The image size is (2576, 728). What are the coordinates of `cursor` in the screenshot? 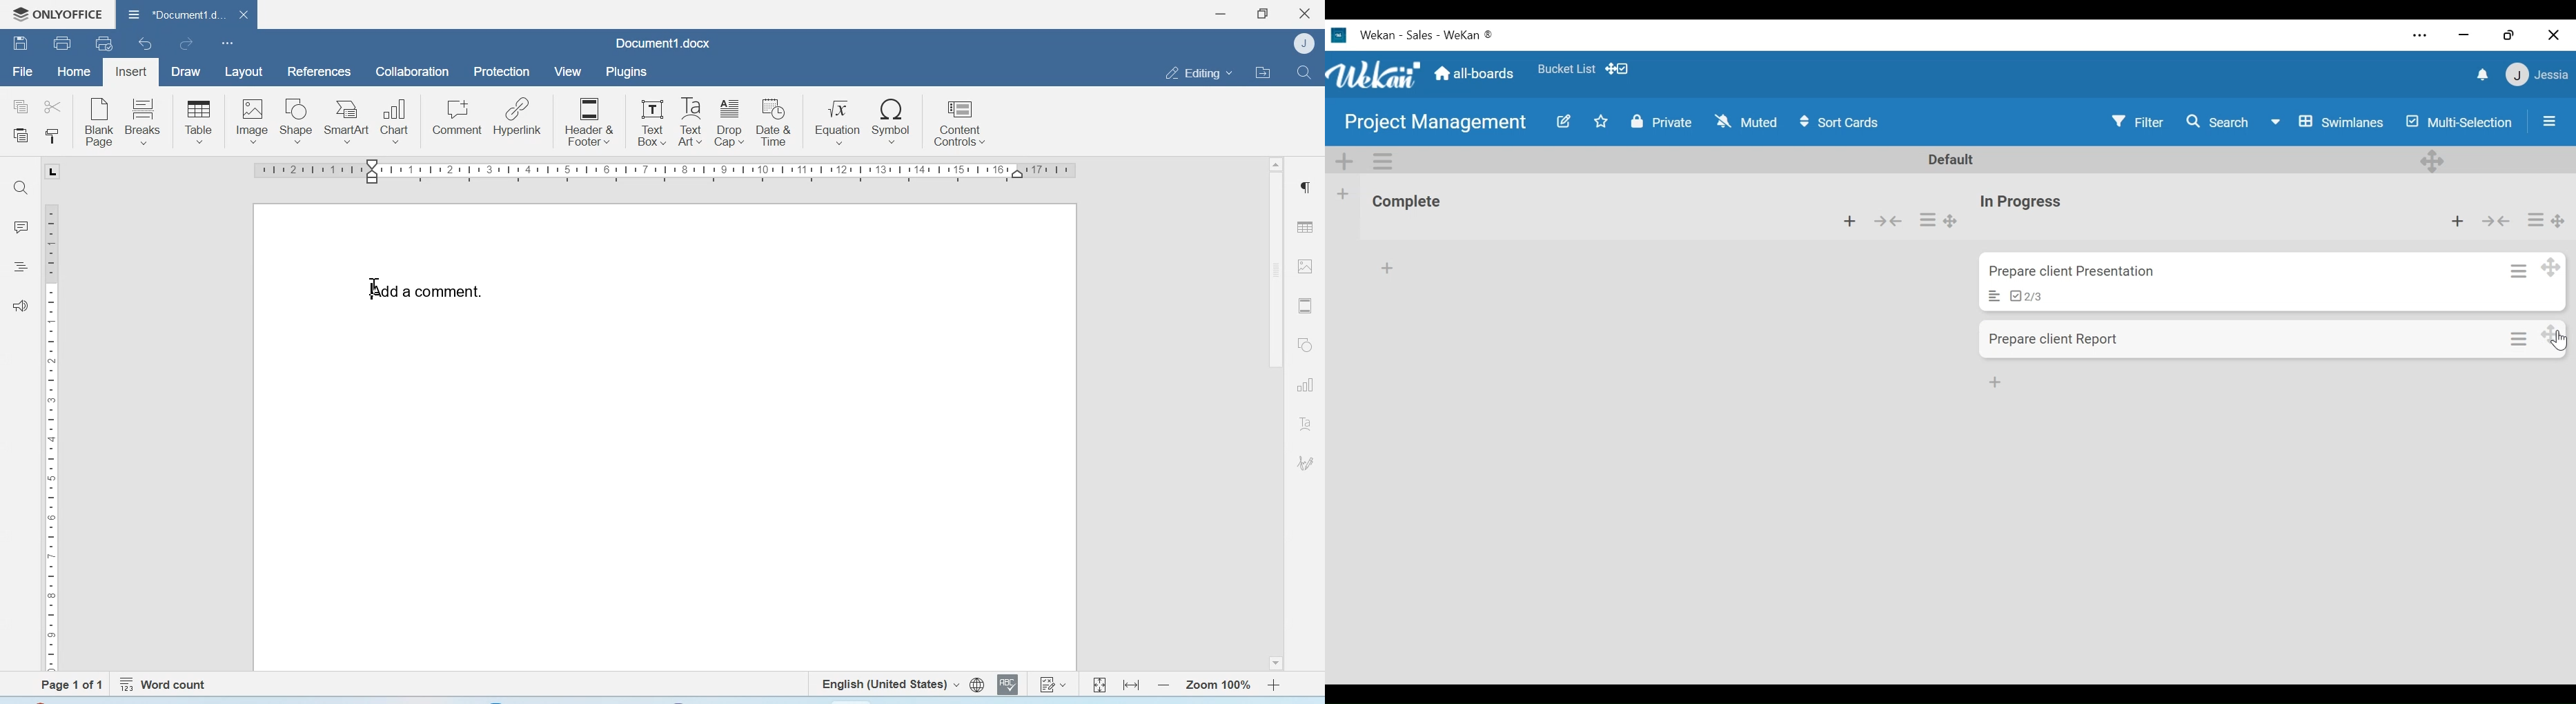 It's located at (375, 281).